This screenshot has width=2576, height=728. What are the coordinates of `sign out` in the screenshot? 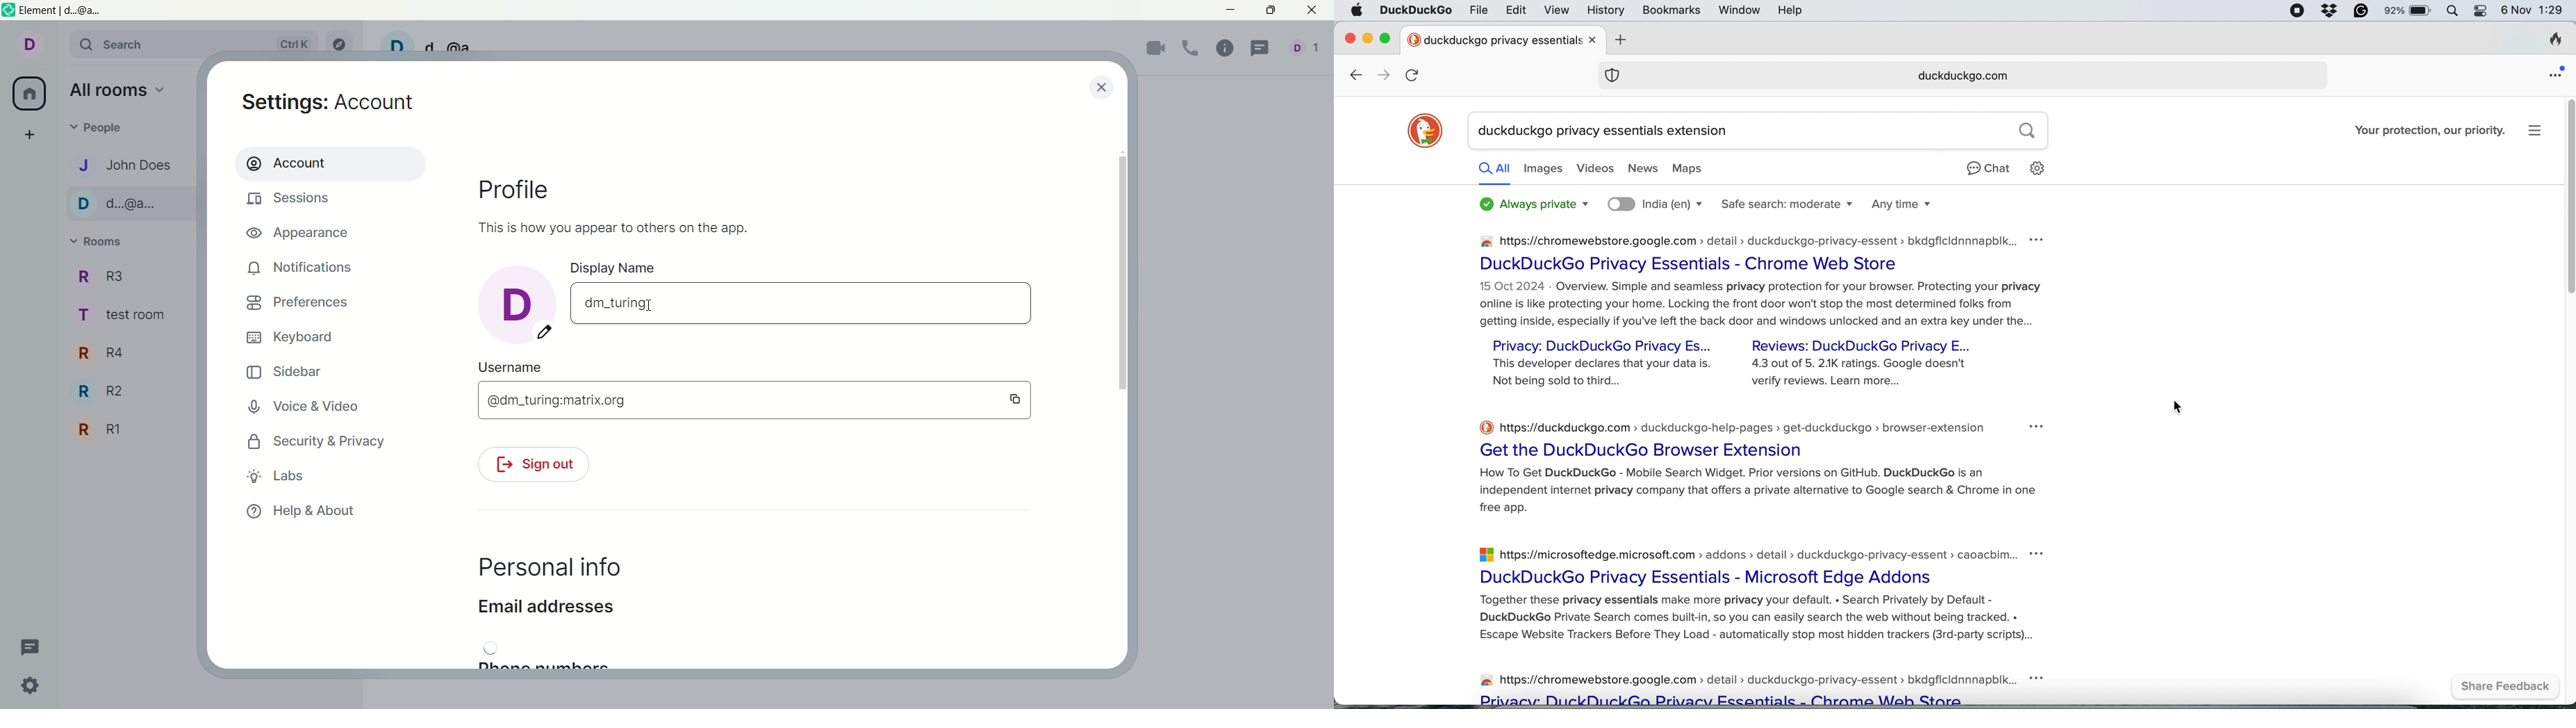 It's located at (531, 466).